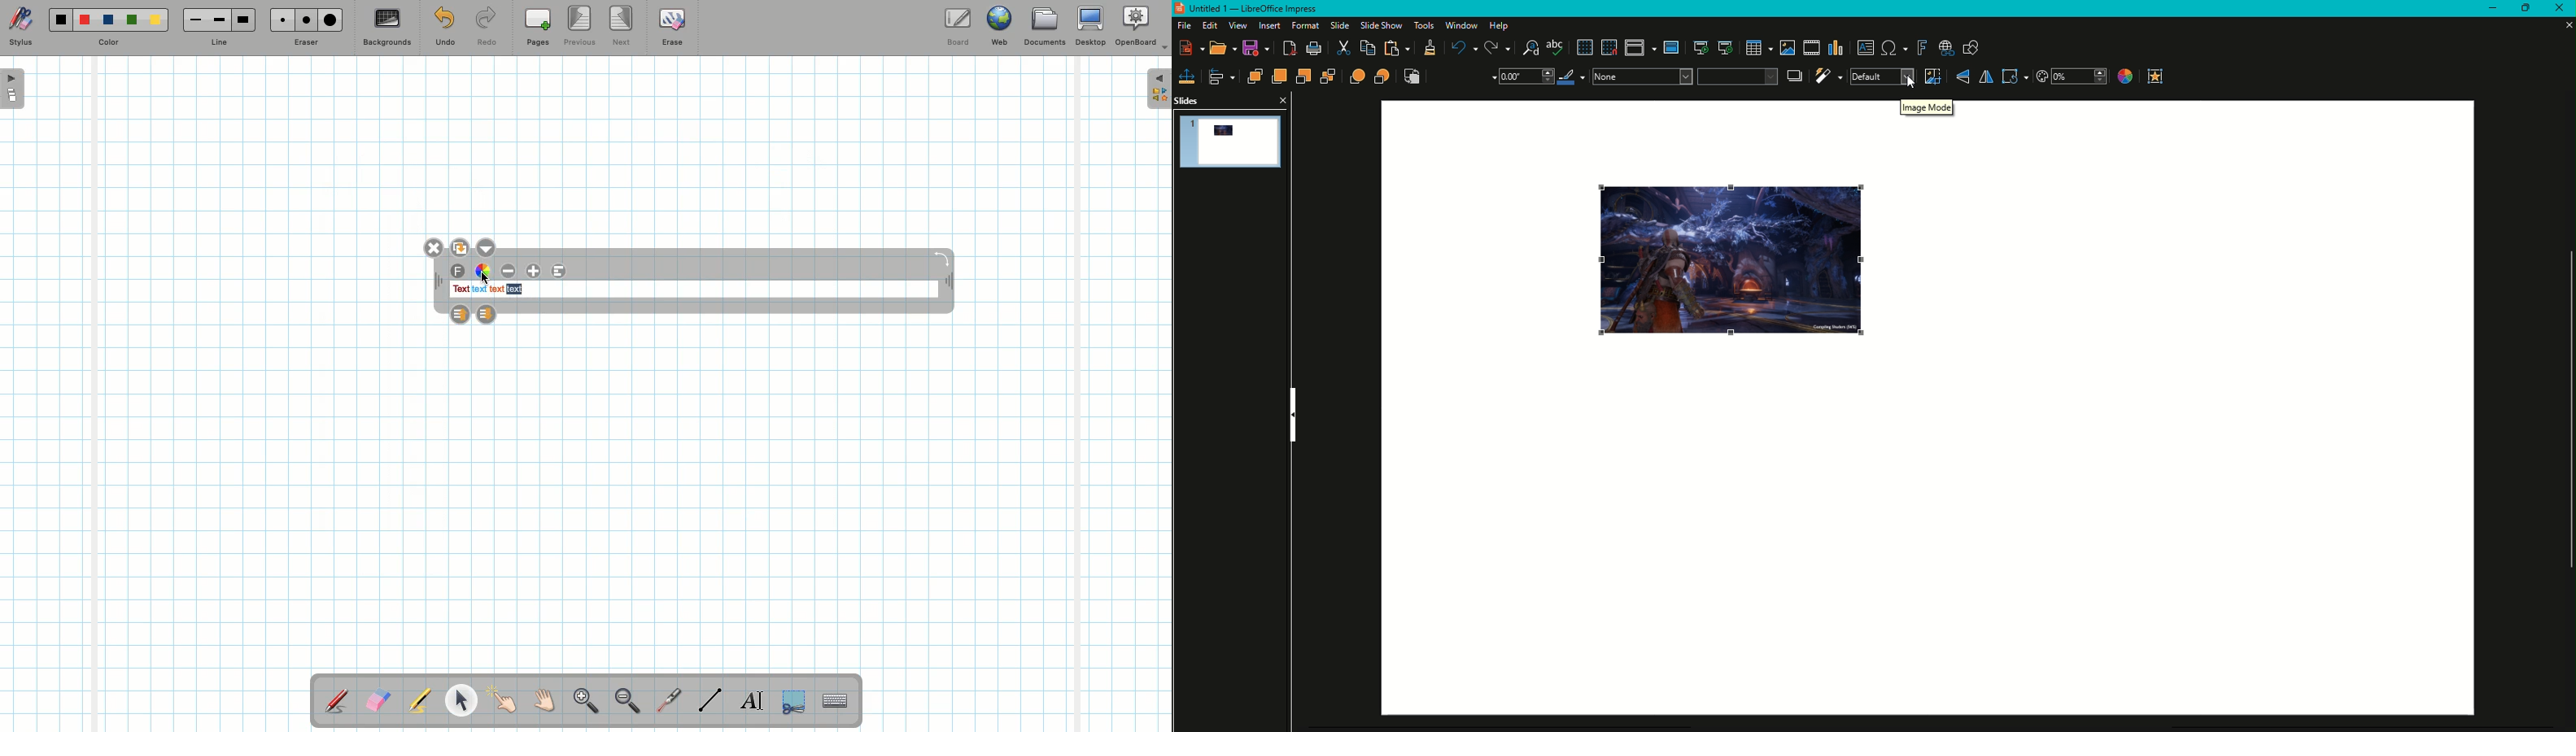 The width and height of the screenshot is (2576, 756). Describe the element at coordinates (1946, 49) in the screenshot. I see `Hyperlink` at that location.